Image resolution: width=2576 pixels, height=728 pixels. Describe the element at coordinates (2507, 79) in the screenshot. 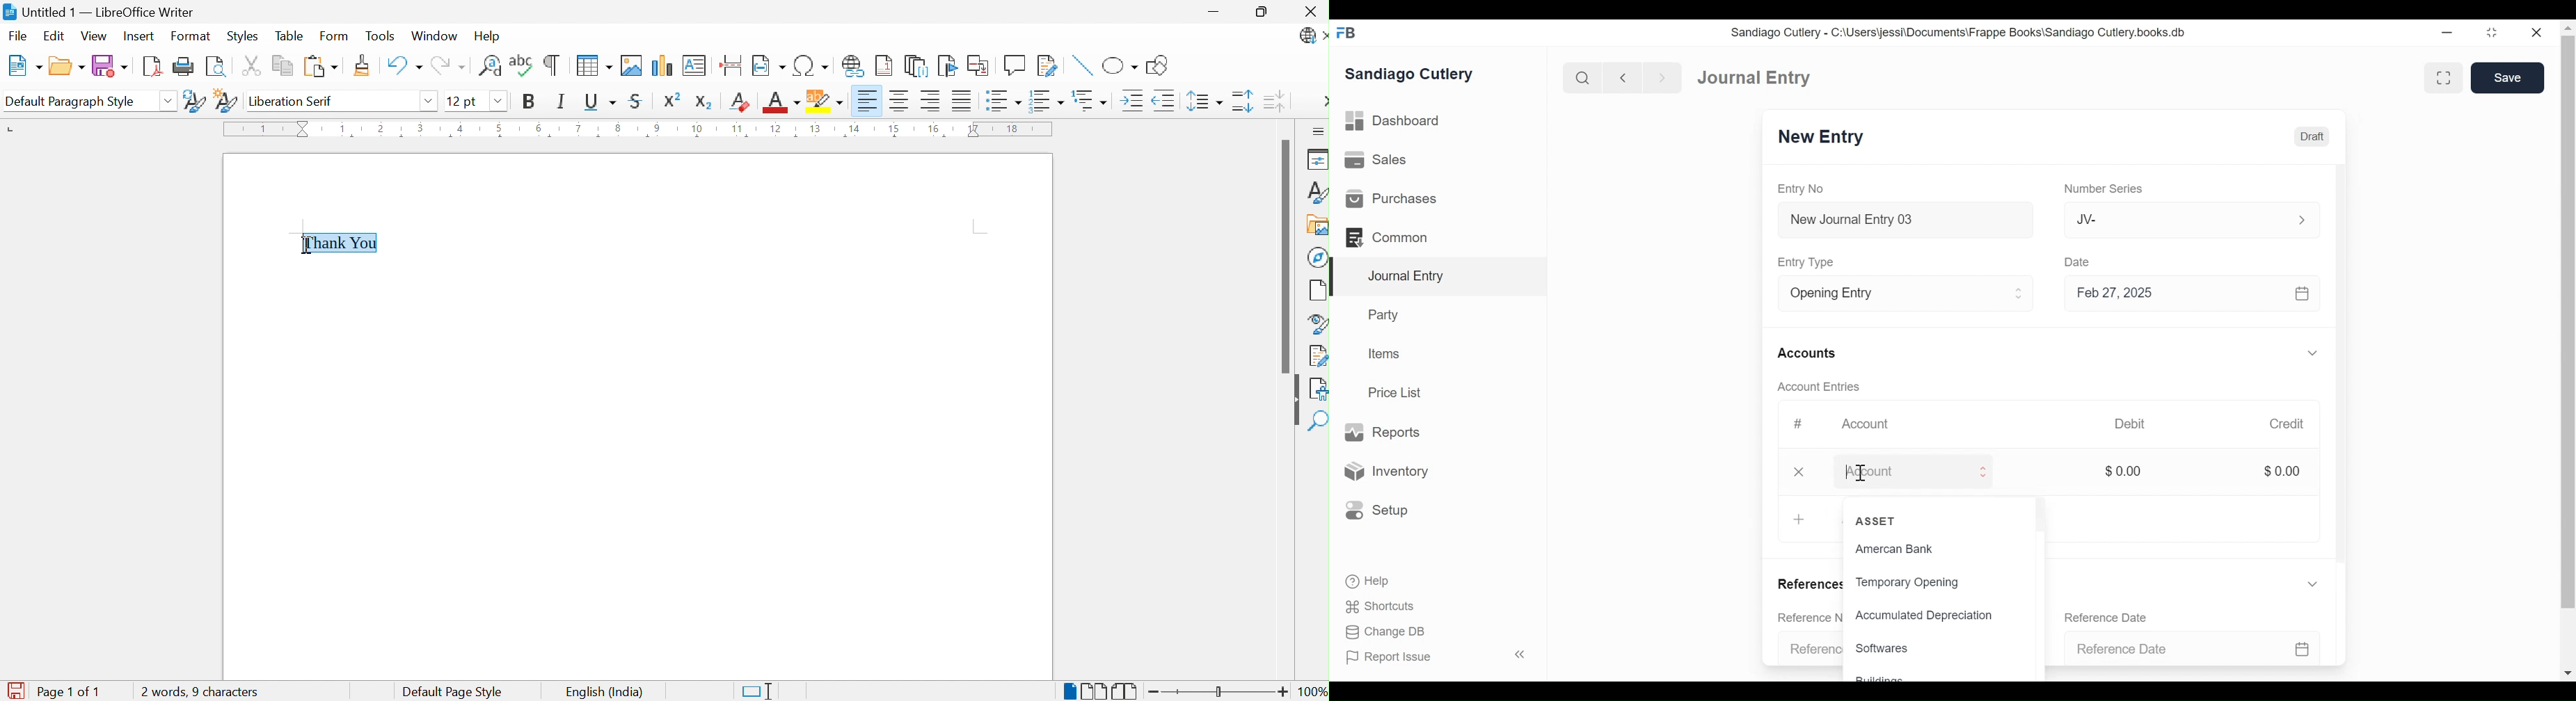

I see `Save` at that location.